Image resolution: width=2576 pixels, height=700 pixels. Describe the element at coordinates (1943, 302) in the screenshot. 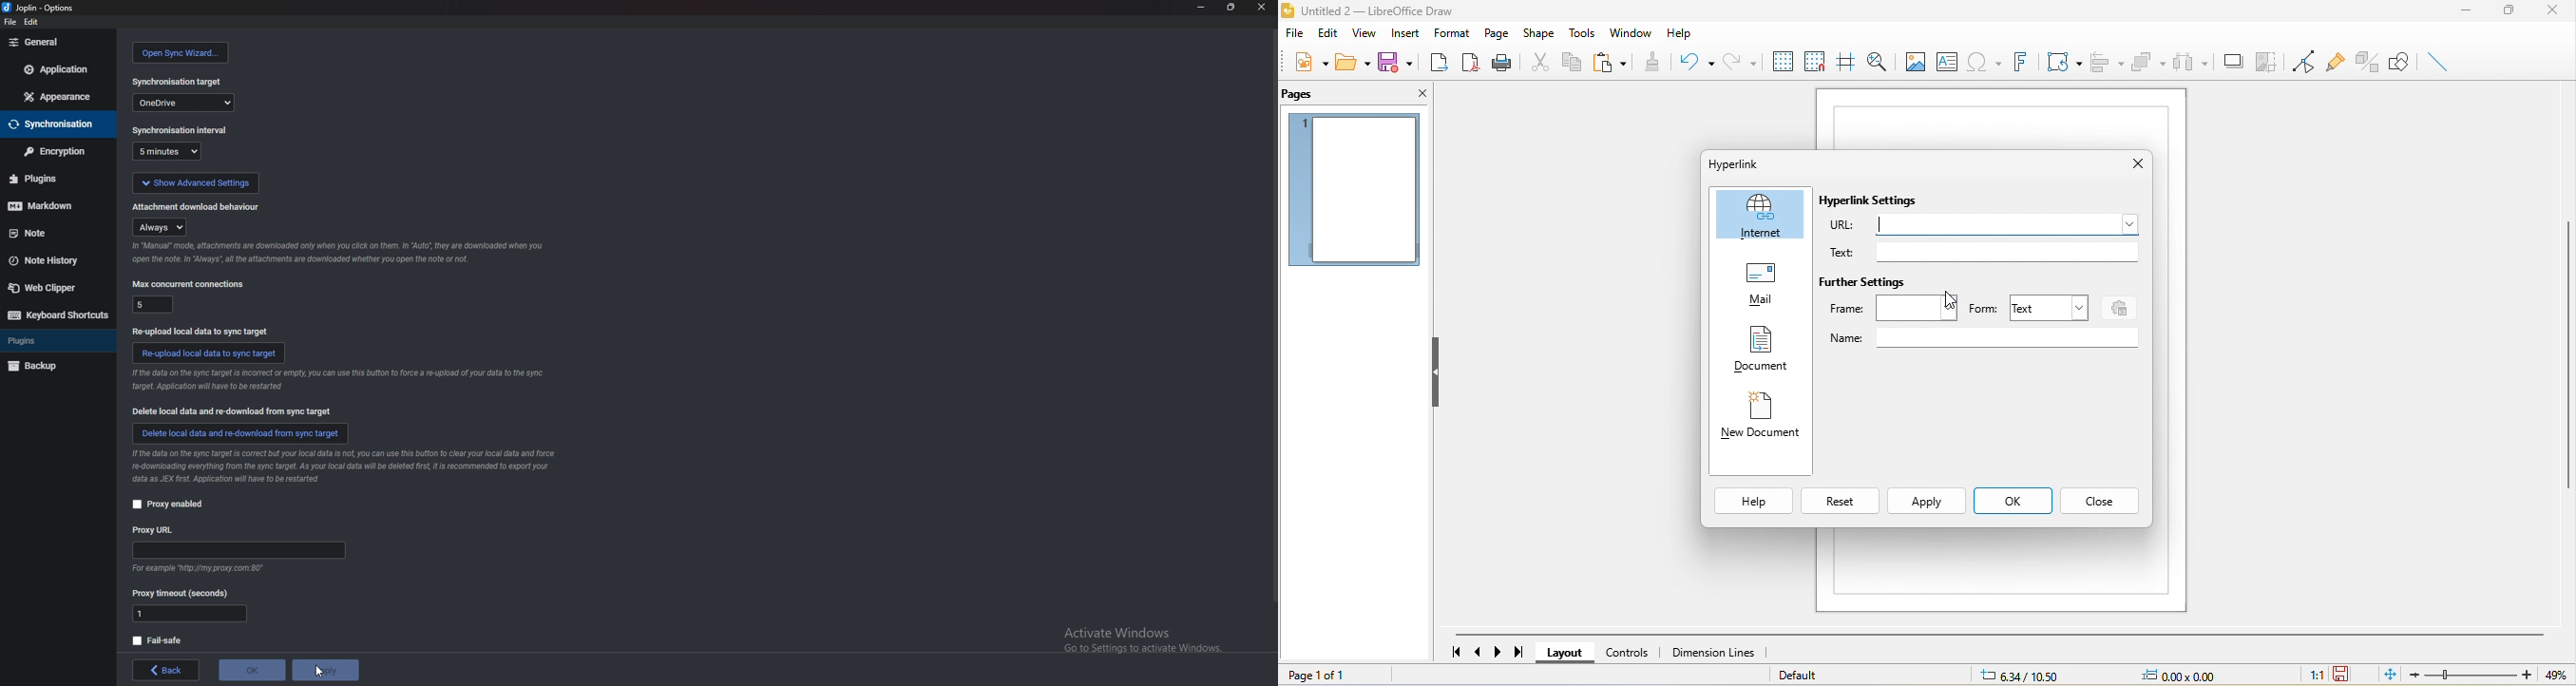

I see `cursor` at that location.